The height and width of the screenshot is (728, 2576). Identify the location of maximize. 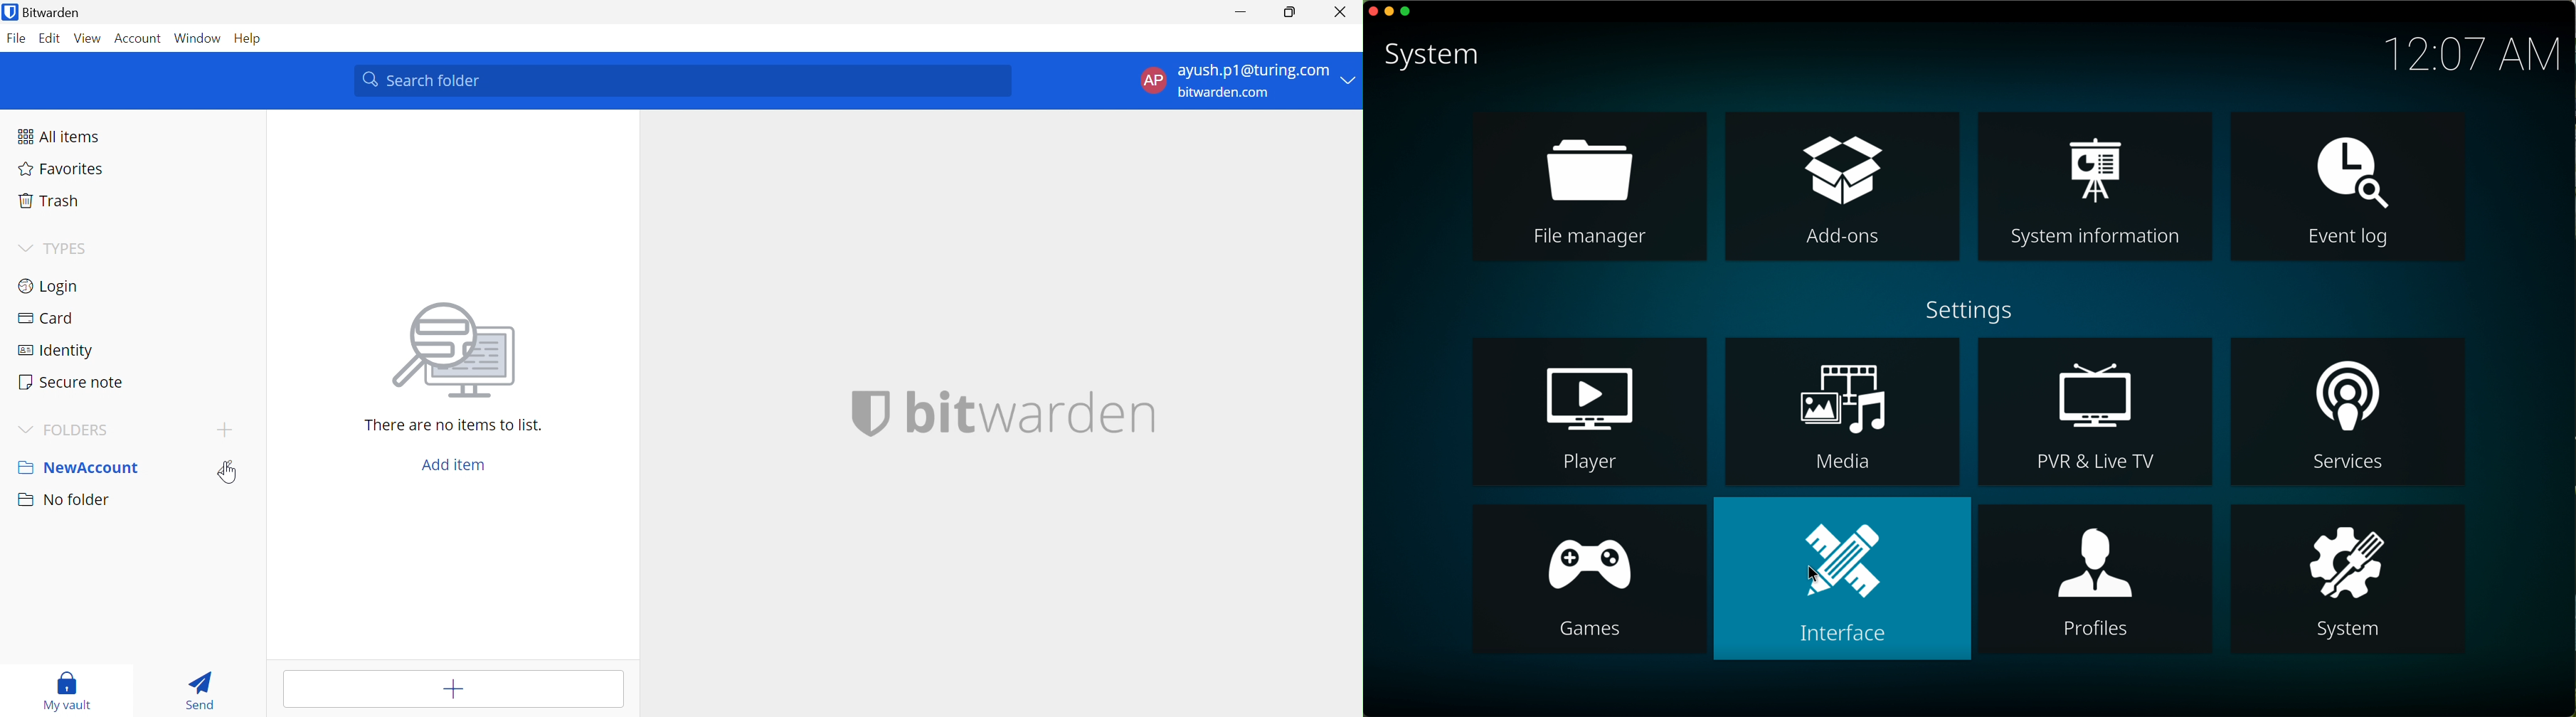
(1408, 11).